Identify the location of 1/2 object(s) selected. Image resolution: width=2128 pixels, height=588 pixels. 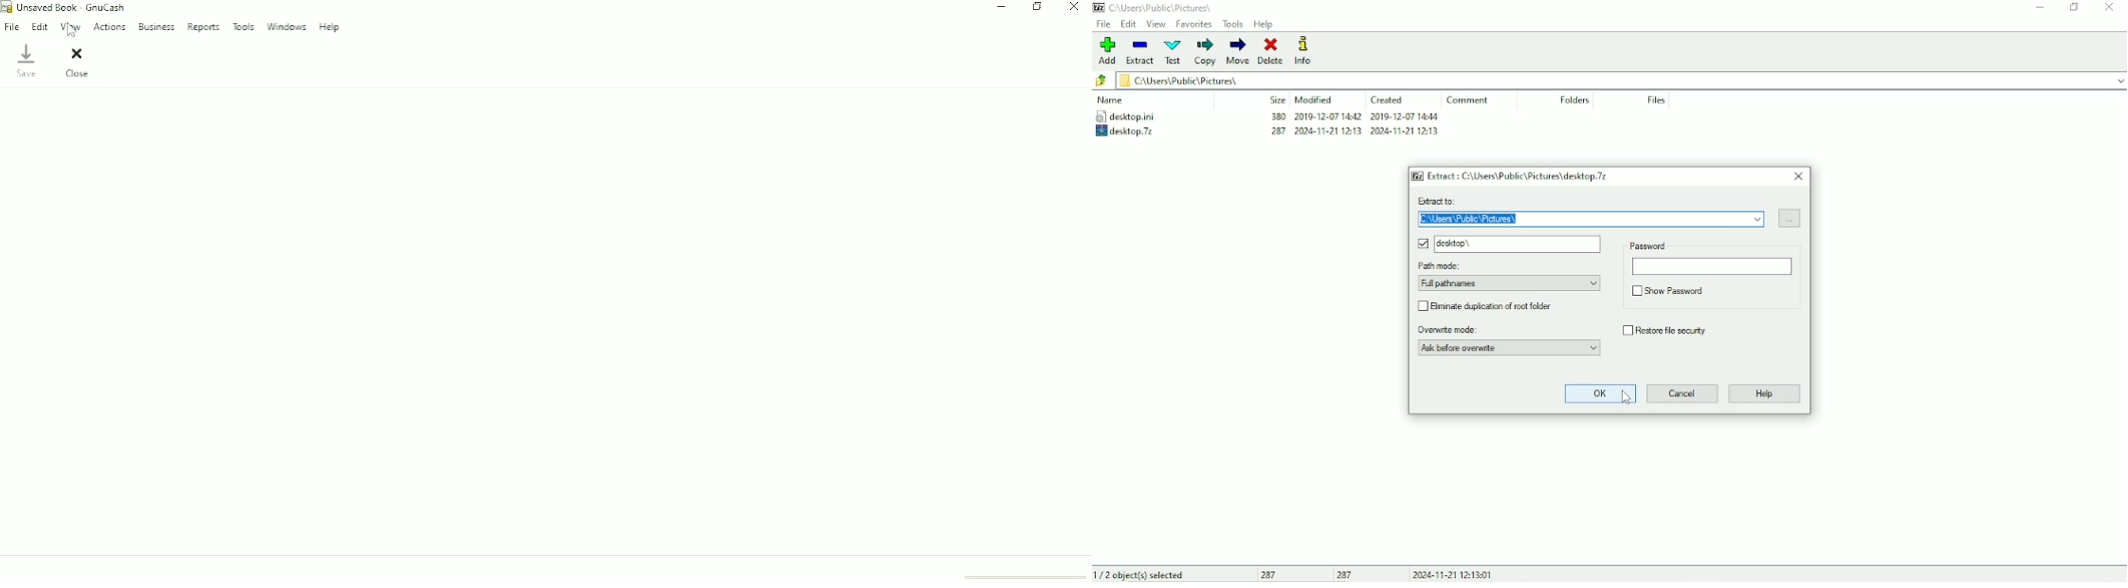
(1140, 574).